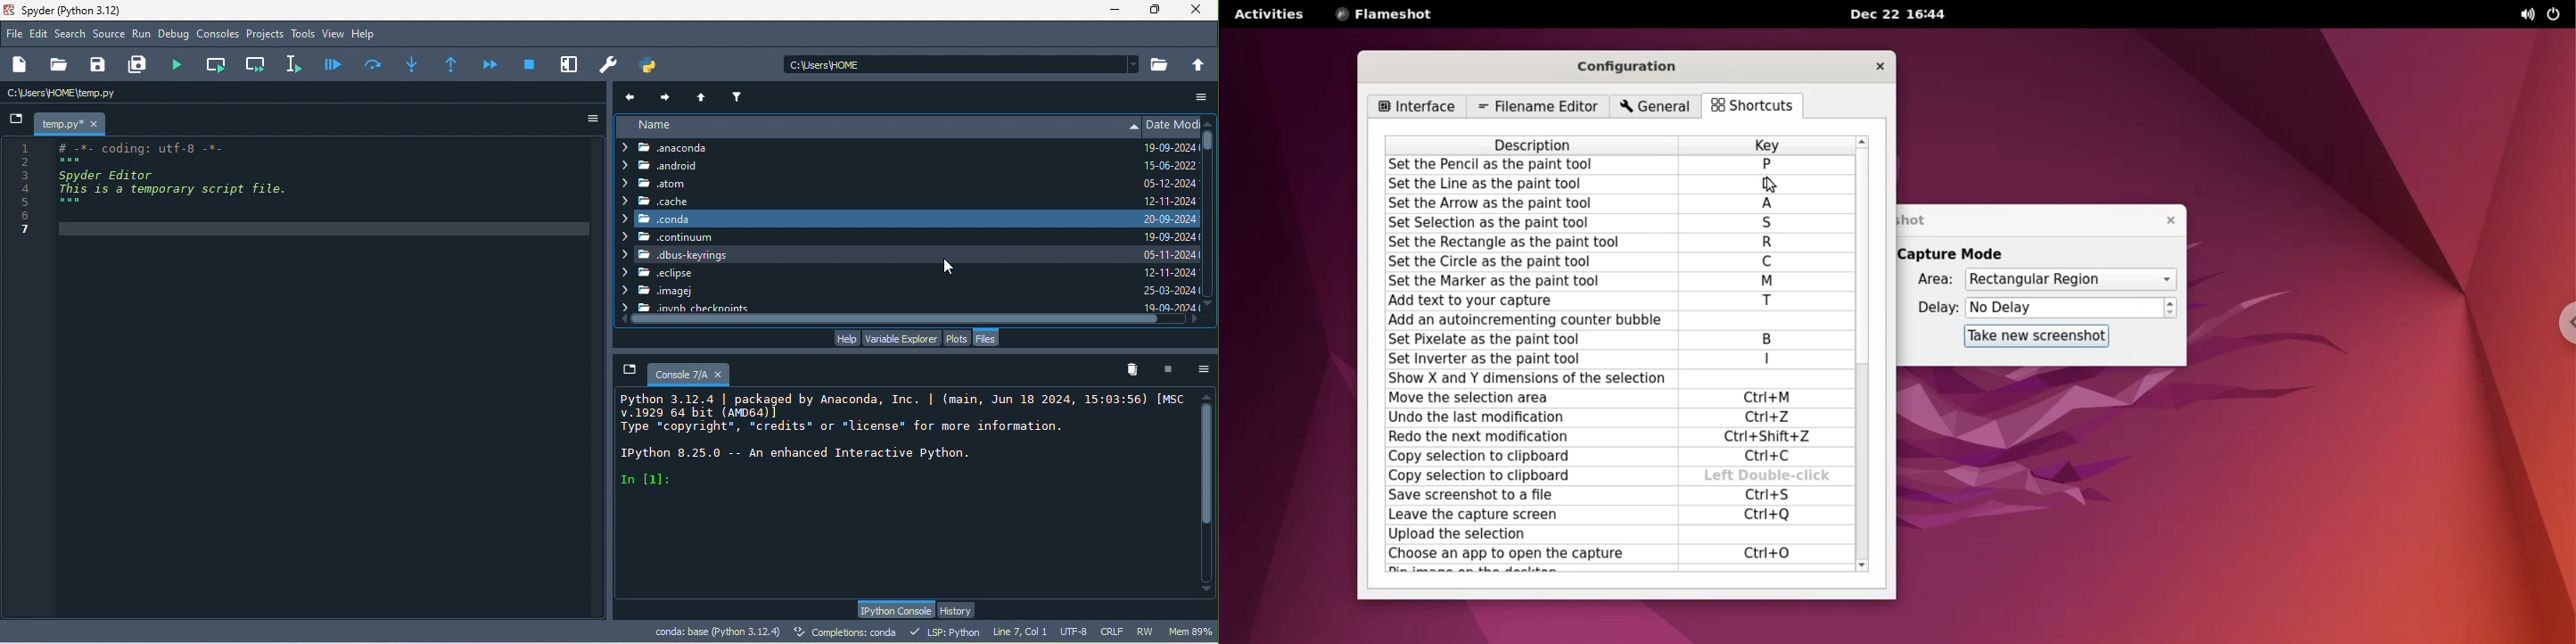 The height and width of the screenshot is (644, 2576). What do you see at coordinates (160, 193) in the screenshot?
I see `coding` at bounding box center [160, 193].